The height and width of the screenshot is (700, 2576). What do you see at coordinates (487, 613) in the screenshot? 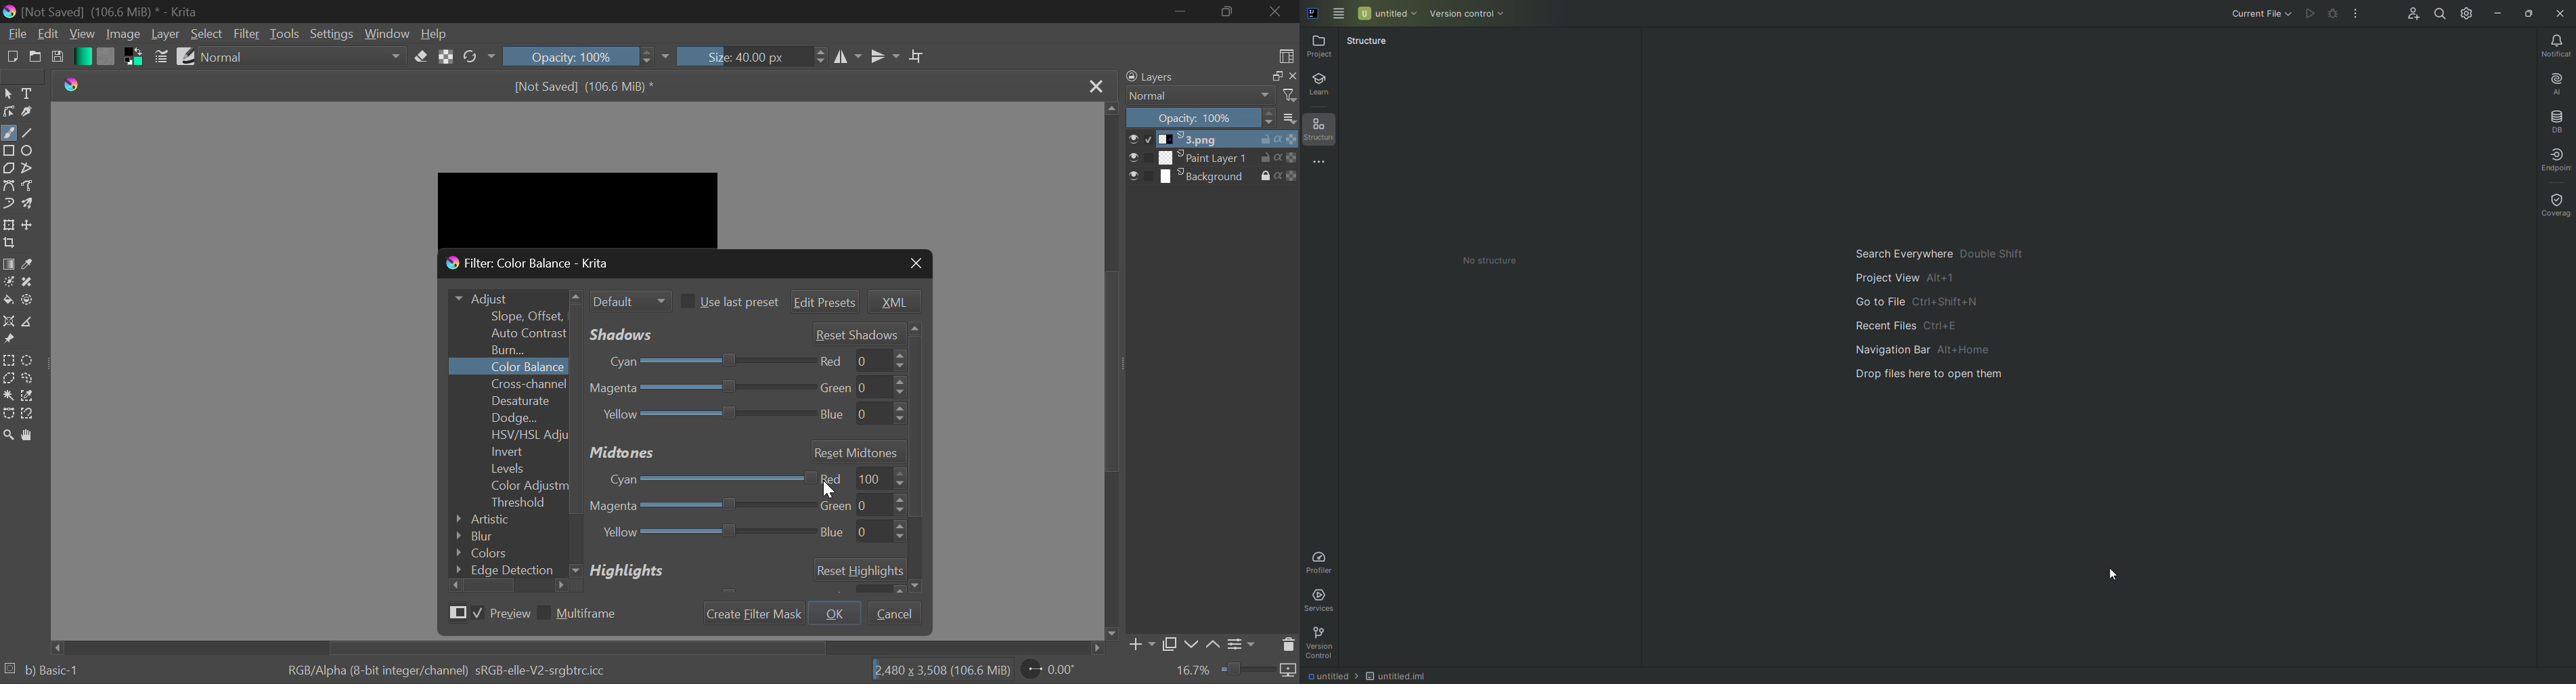
I see `Preview` at bounding box center [487, 613].